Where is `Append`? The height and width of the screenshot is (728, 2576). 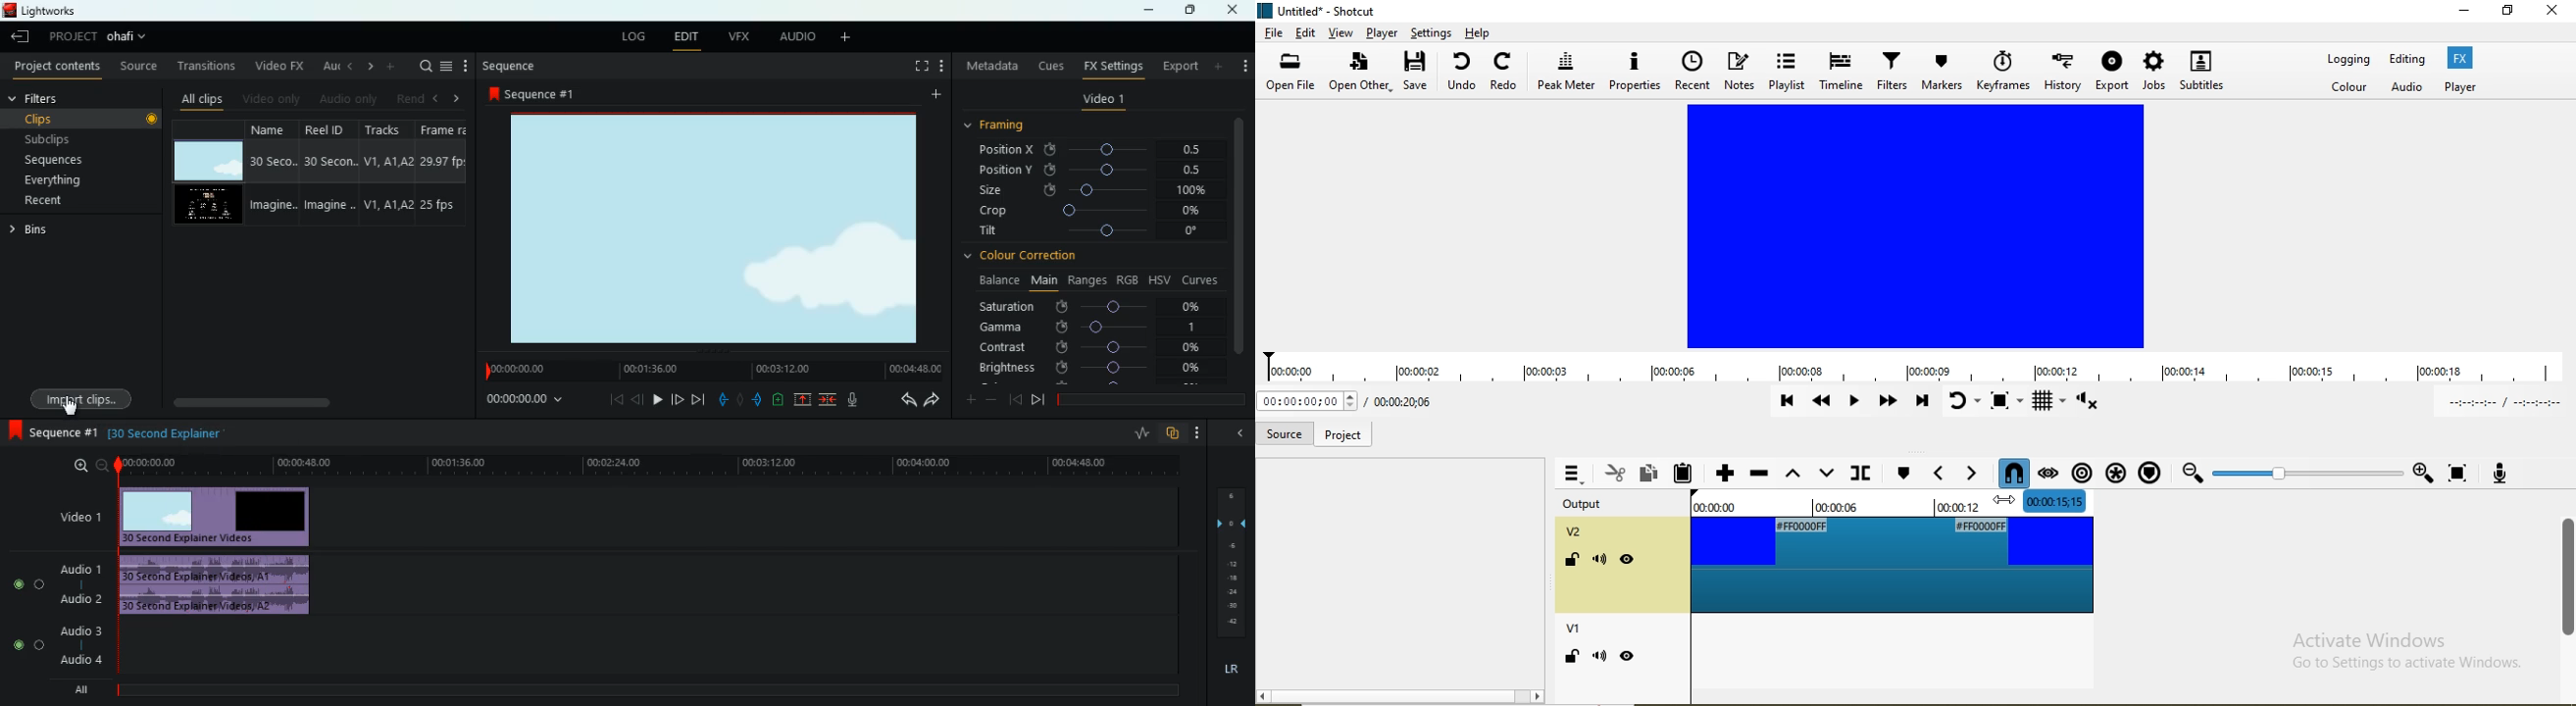
Append is located at coordinates (1724, 472).